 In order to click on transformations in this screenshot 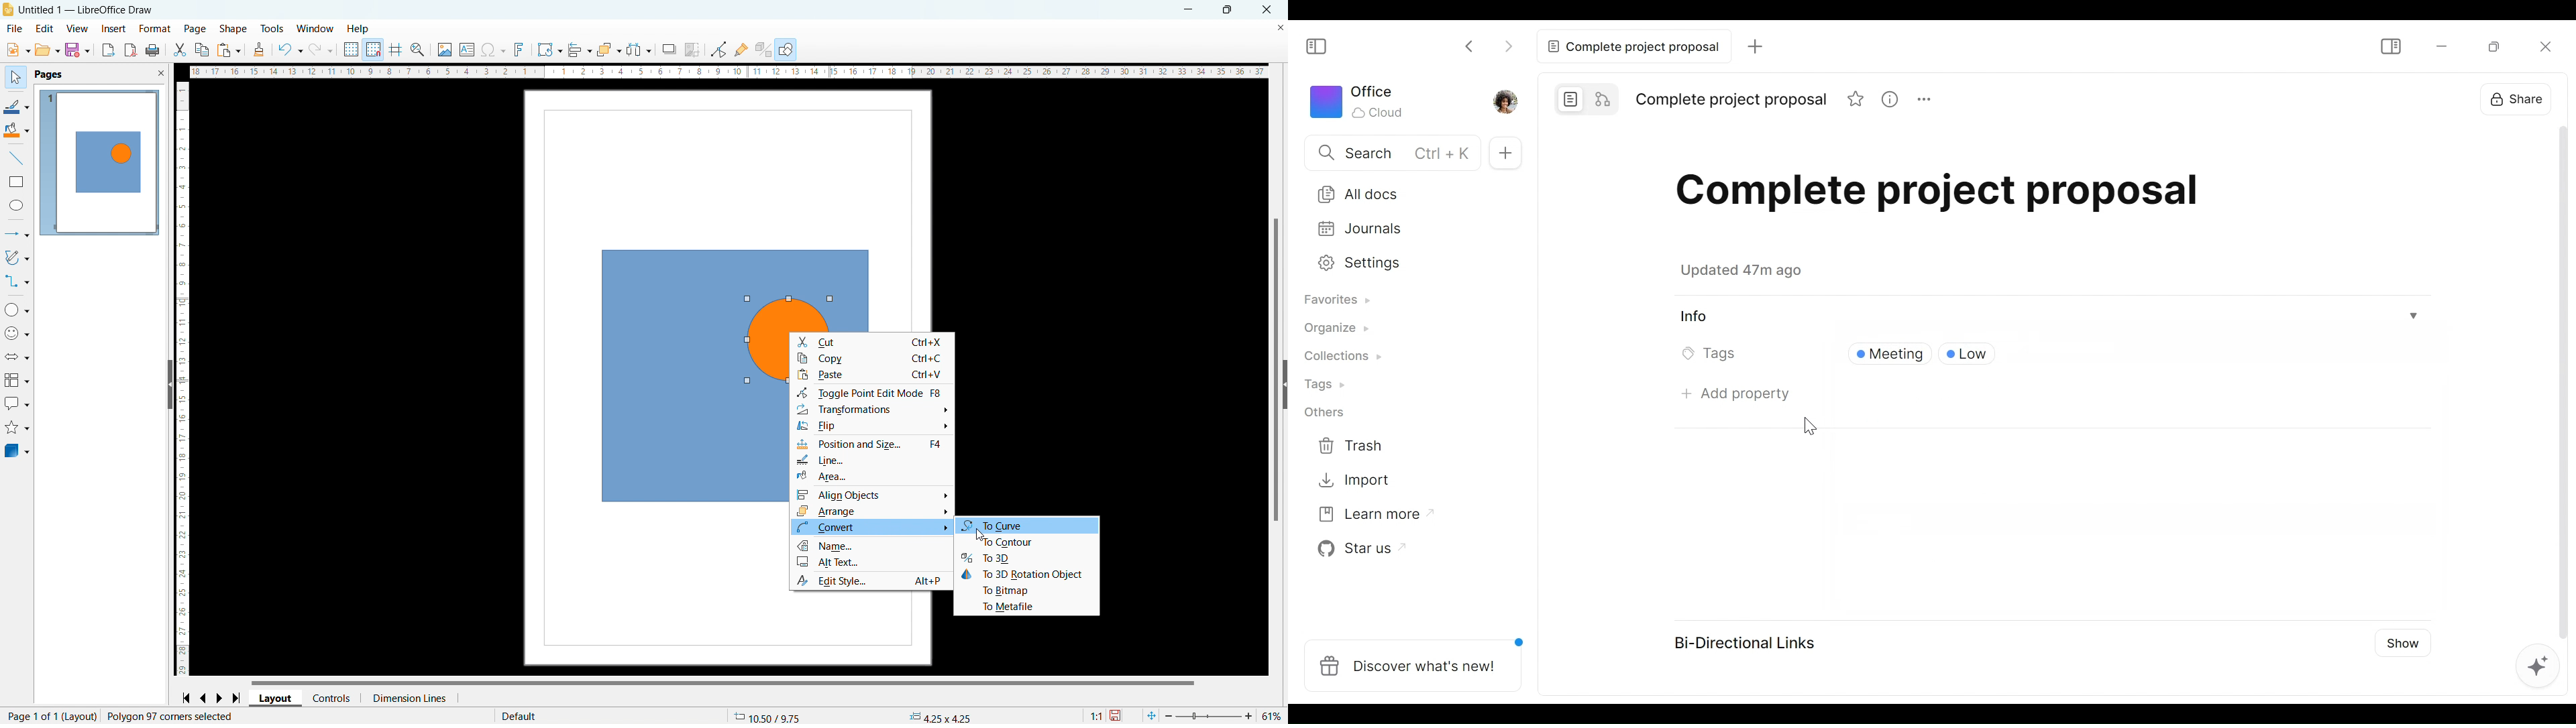, I will do `click(548, 50)`.